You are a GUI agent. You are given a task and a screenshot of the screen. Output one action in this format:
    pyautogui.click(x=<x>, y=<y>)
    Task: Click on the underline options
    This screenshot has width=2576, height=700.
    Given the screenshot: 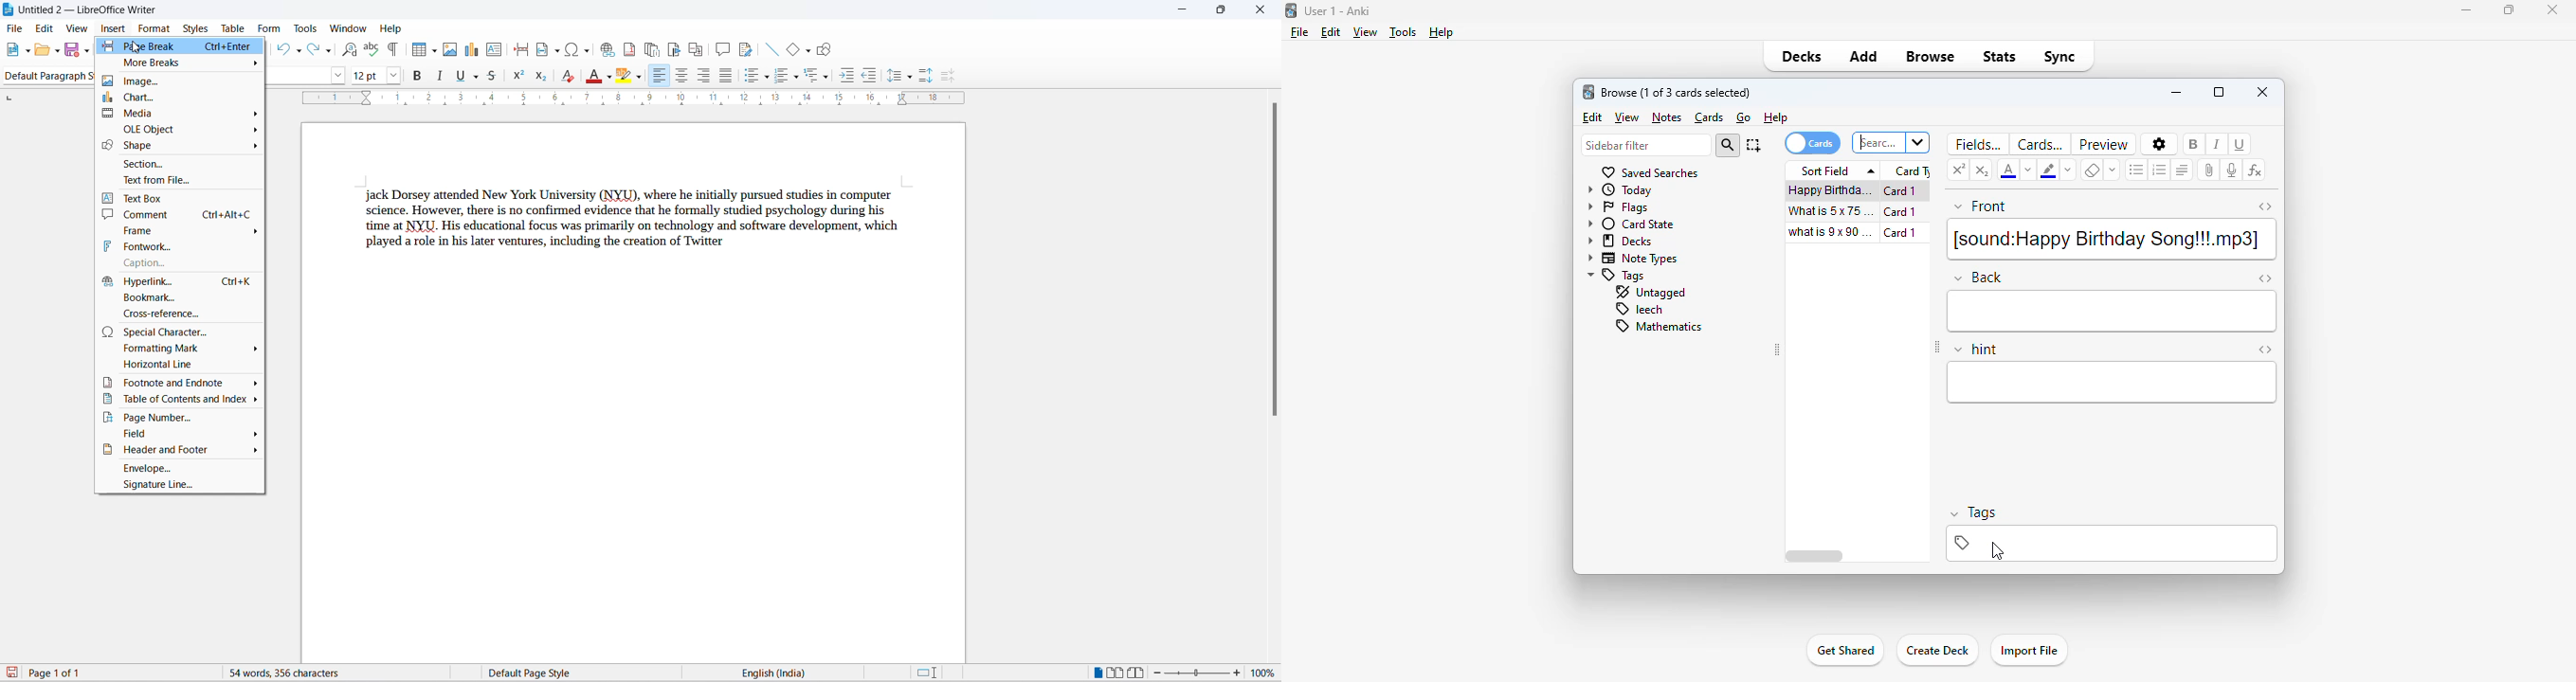 What is the action you would take?
    pyautogui.click(x=476, y=75)
    